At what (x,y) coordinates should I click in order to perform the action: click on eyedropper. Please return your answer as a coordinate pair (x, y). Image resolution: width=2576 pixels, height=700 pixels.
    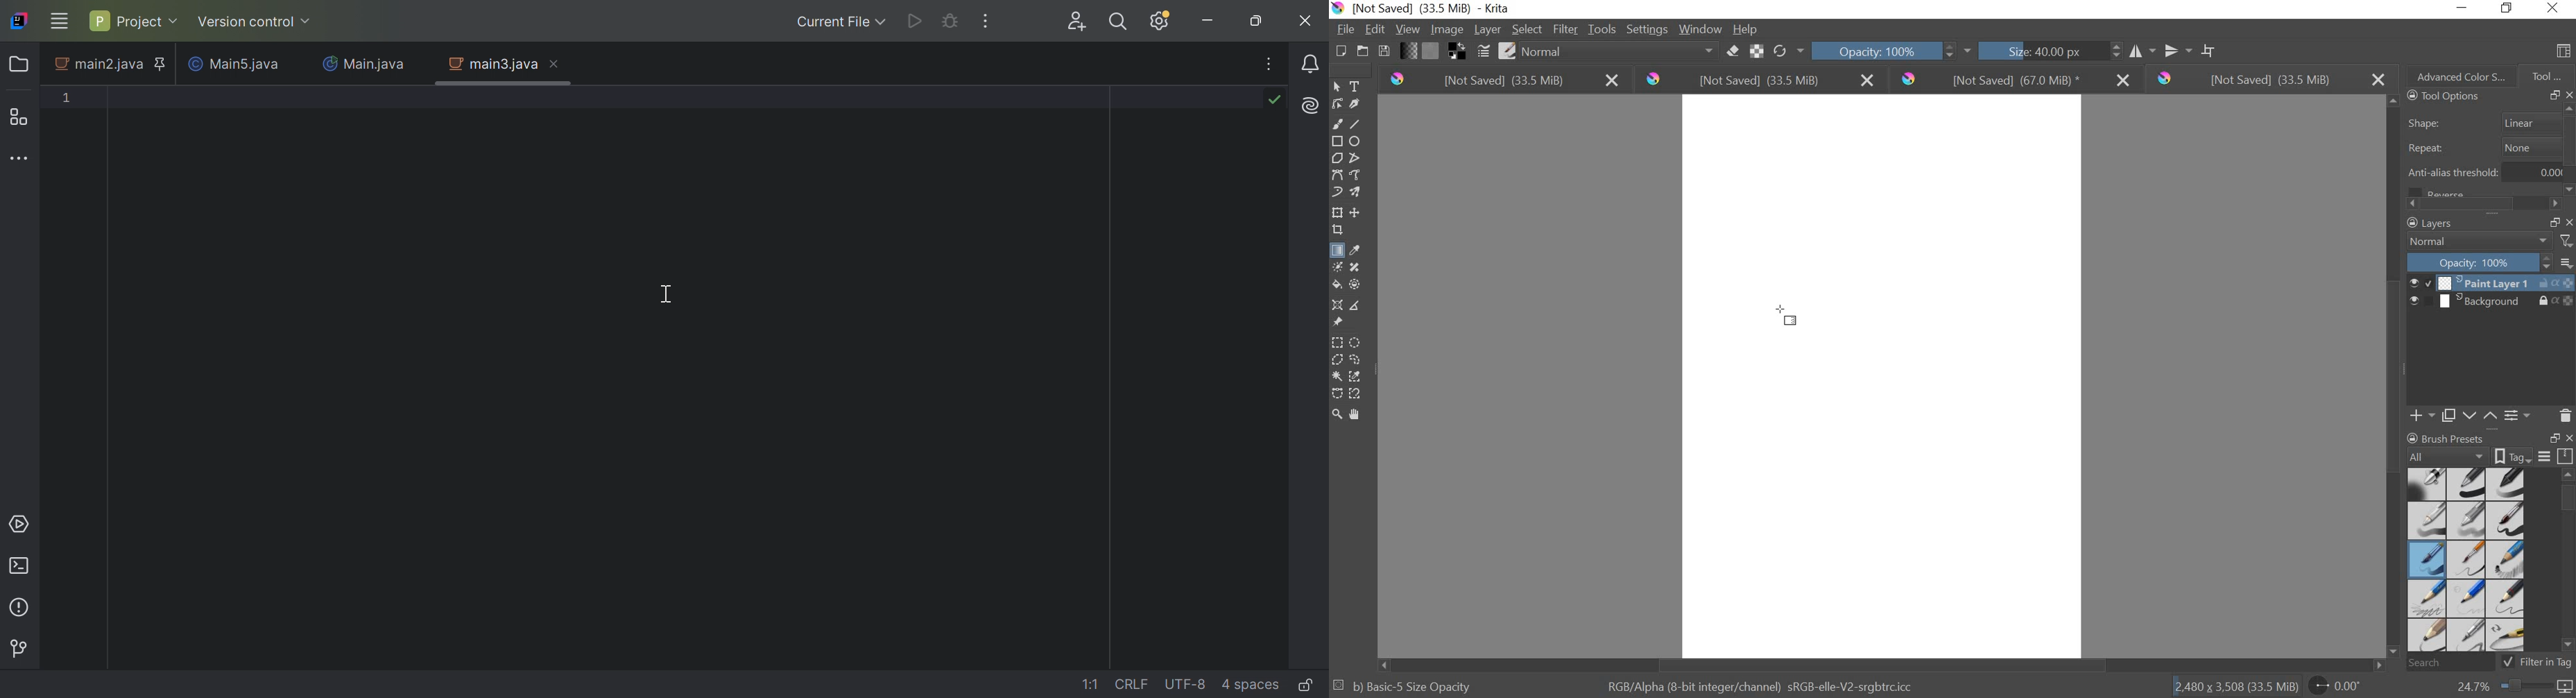
    Looking at the image, I should click on (1358, 250).